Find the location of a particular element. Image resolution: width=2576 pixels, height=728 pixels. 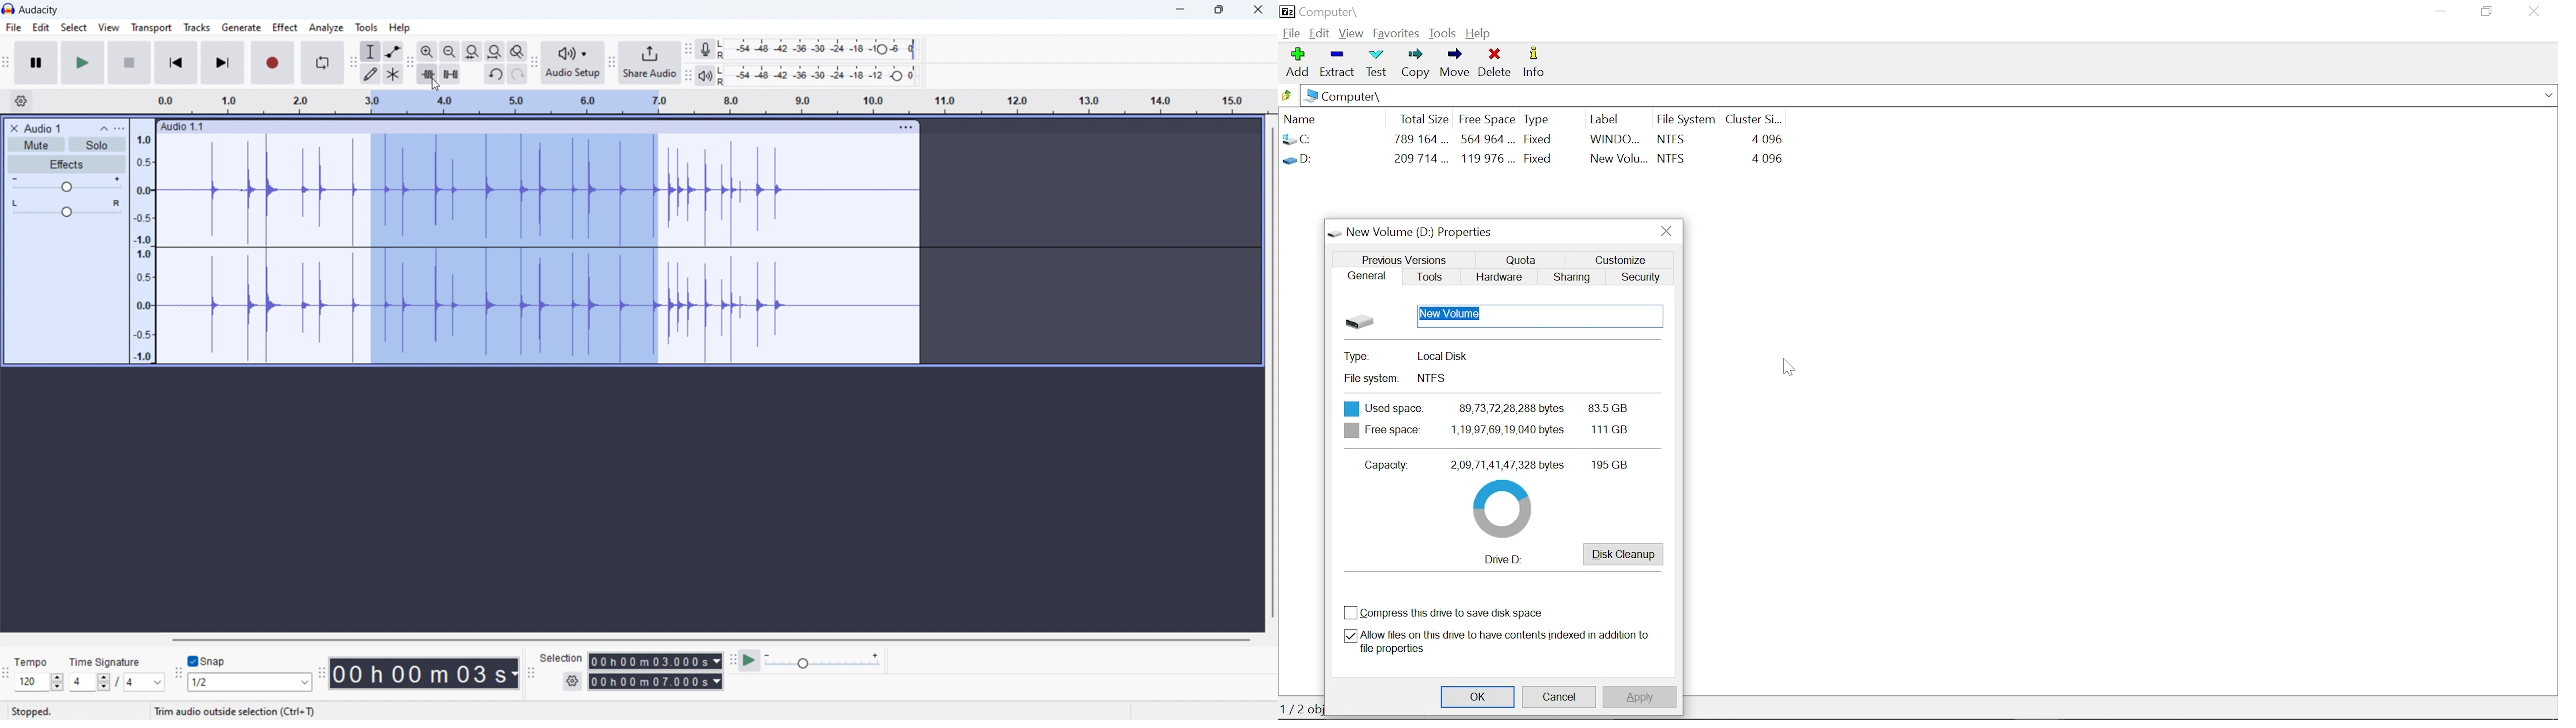

check box is located at coordinates (1349, 637).